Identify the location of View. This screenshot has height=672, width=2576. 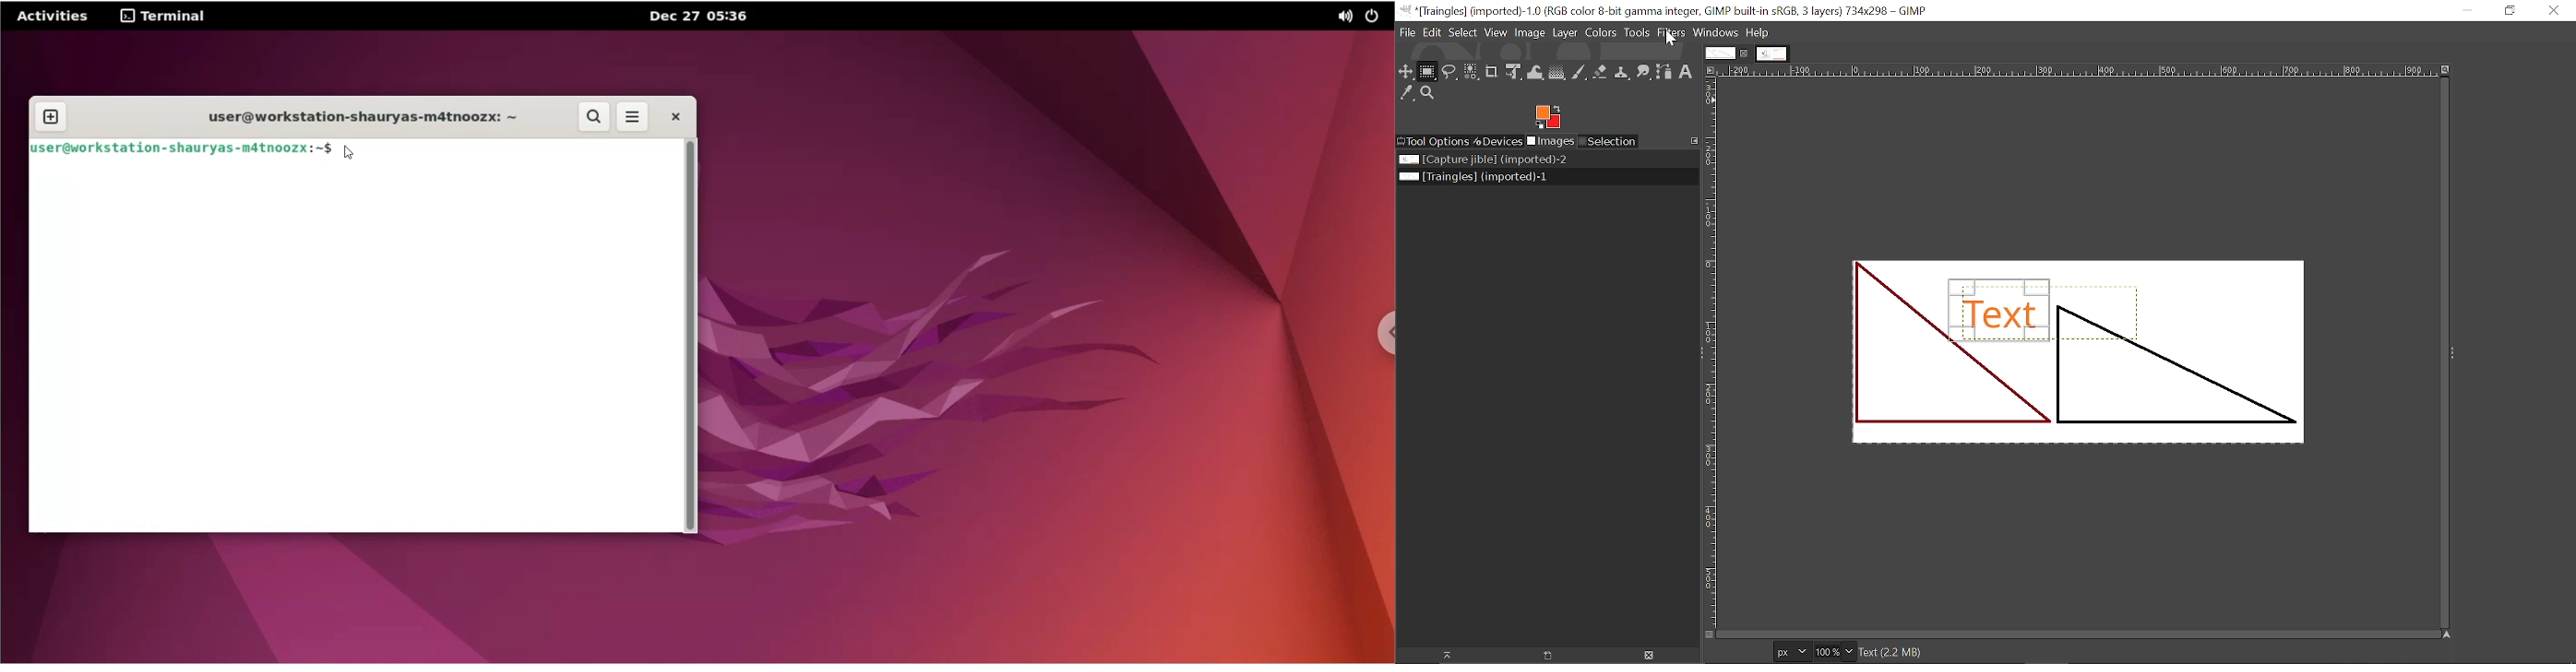
(1497, 34).